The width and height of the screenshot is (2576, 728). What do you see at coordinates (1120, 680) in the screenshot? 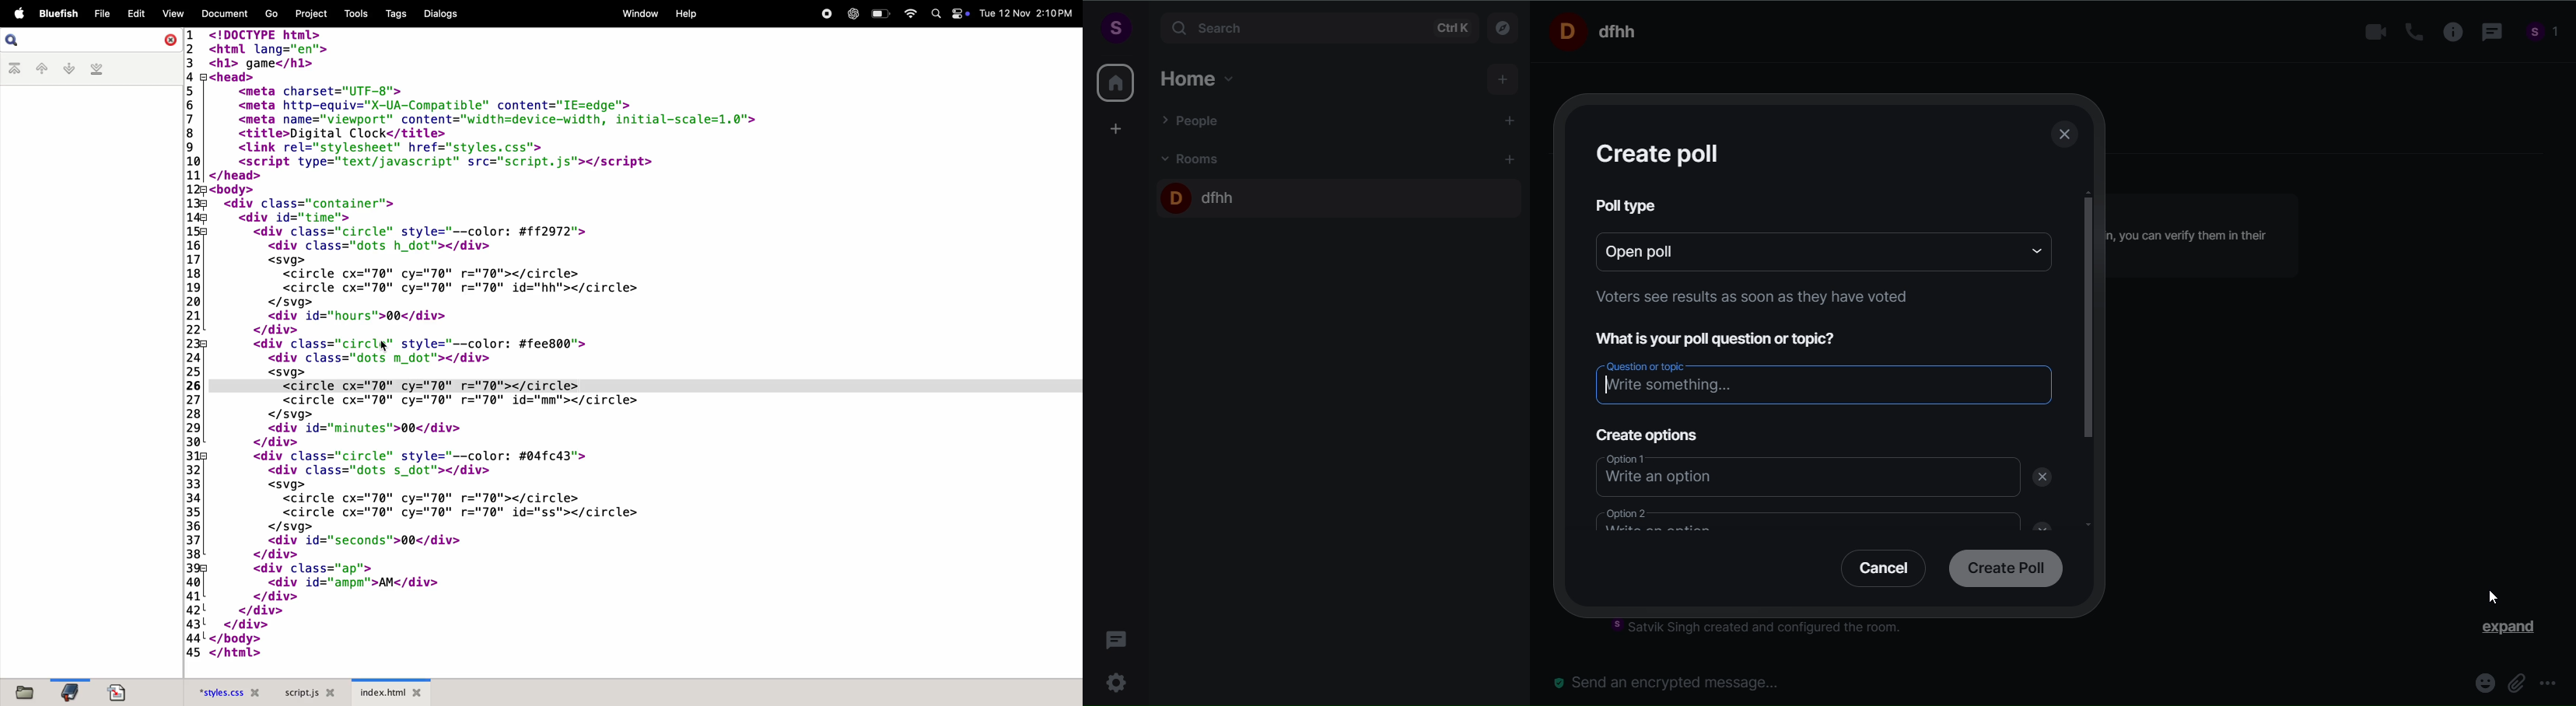
I see `settings` at bounding box center [1120, 680].